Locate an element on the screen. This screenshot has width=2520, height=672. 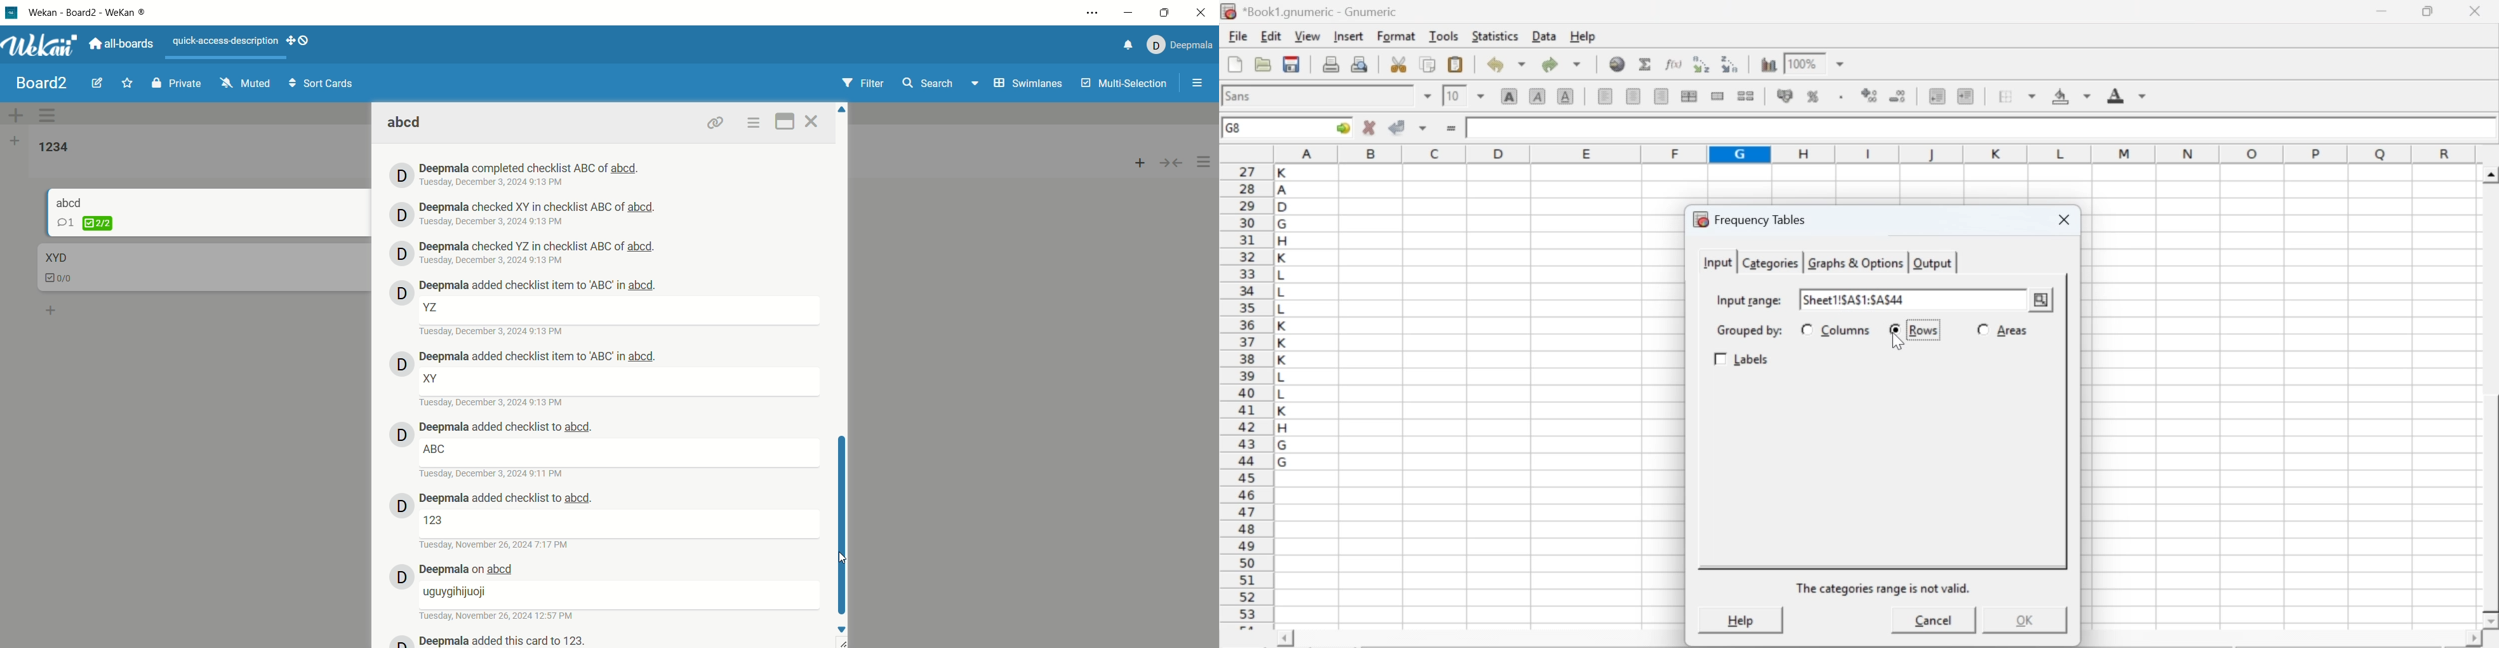
close is located at coordinates (1200, 15).